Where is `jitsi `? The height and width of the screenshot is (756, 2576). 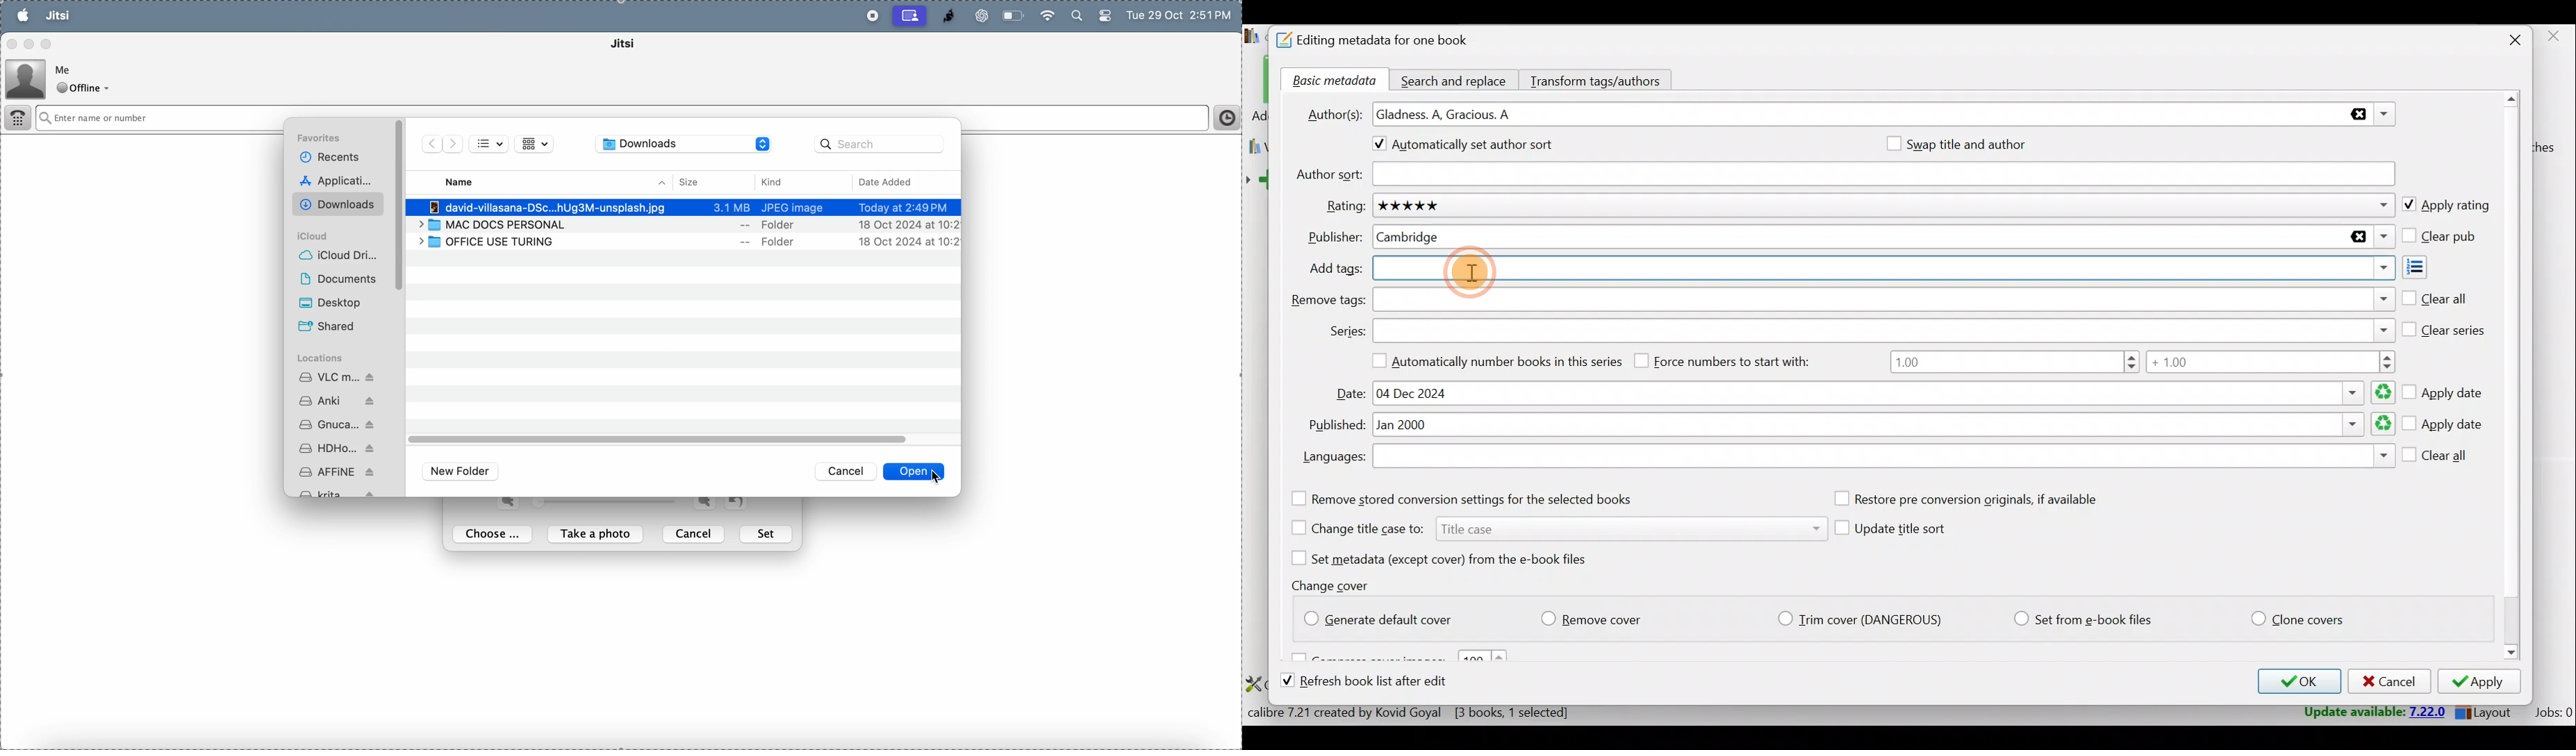
jitsi  is located at coordinates (637, 45).